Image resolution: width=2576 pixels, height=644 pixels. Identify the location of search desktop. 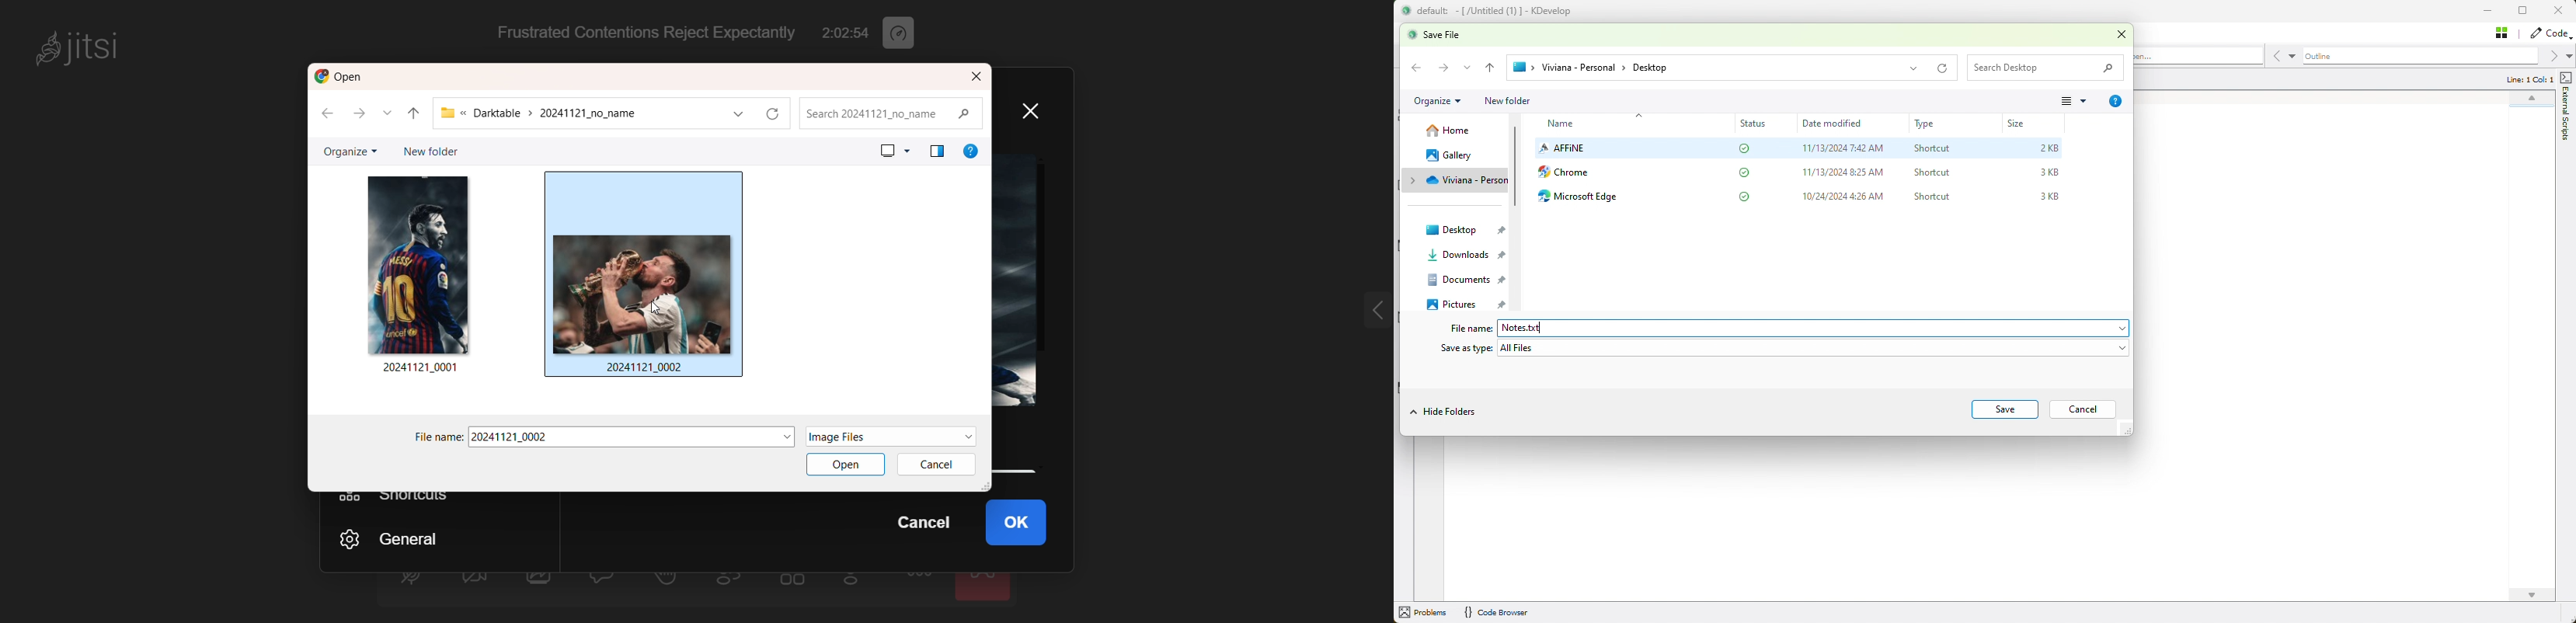
(2048, 70).